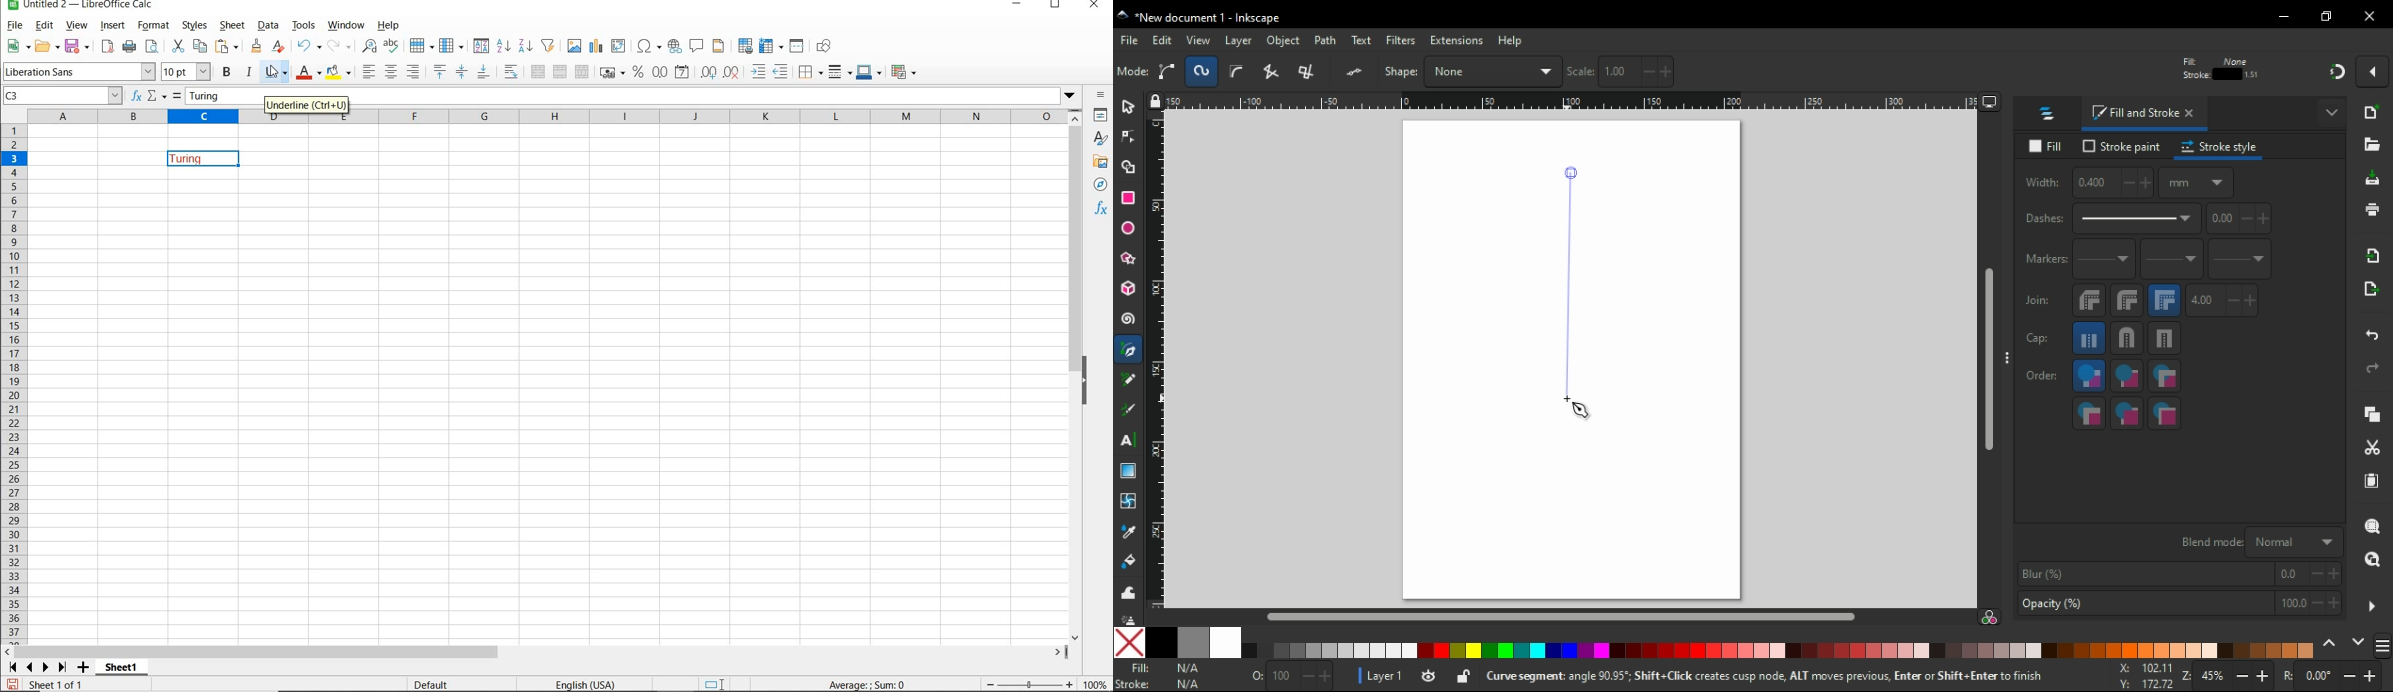 Image resolution: width=2408 pixels, height=700 pixels. What do you see at coordinates (194, 27) in the screenshot?
I see `STYLES` at bounding box center [194, 27].